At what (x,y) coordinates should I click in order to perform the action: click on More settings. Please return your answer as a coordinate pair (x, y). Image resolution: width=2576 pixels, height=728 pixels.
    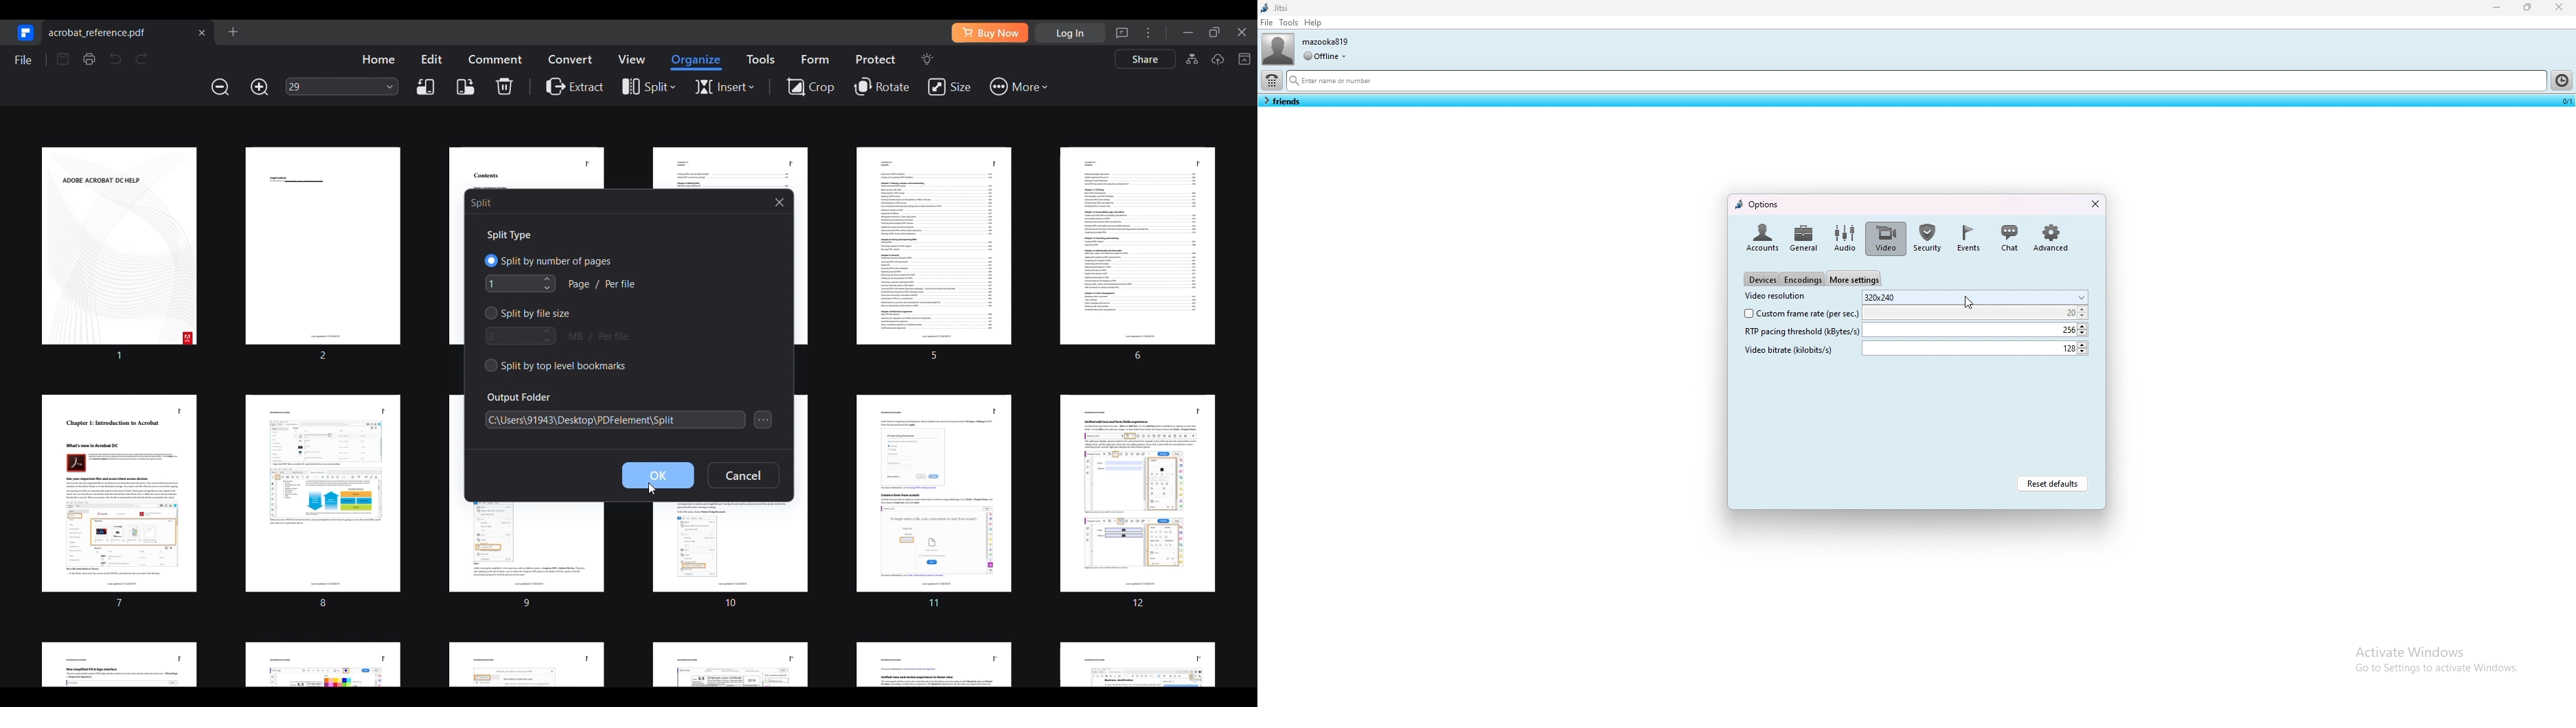
    Looking at the image, I should click on (1854, 277).